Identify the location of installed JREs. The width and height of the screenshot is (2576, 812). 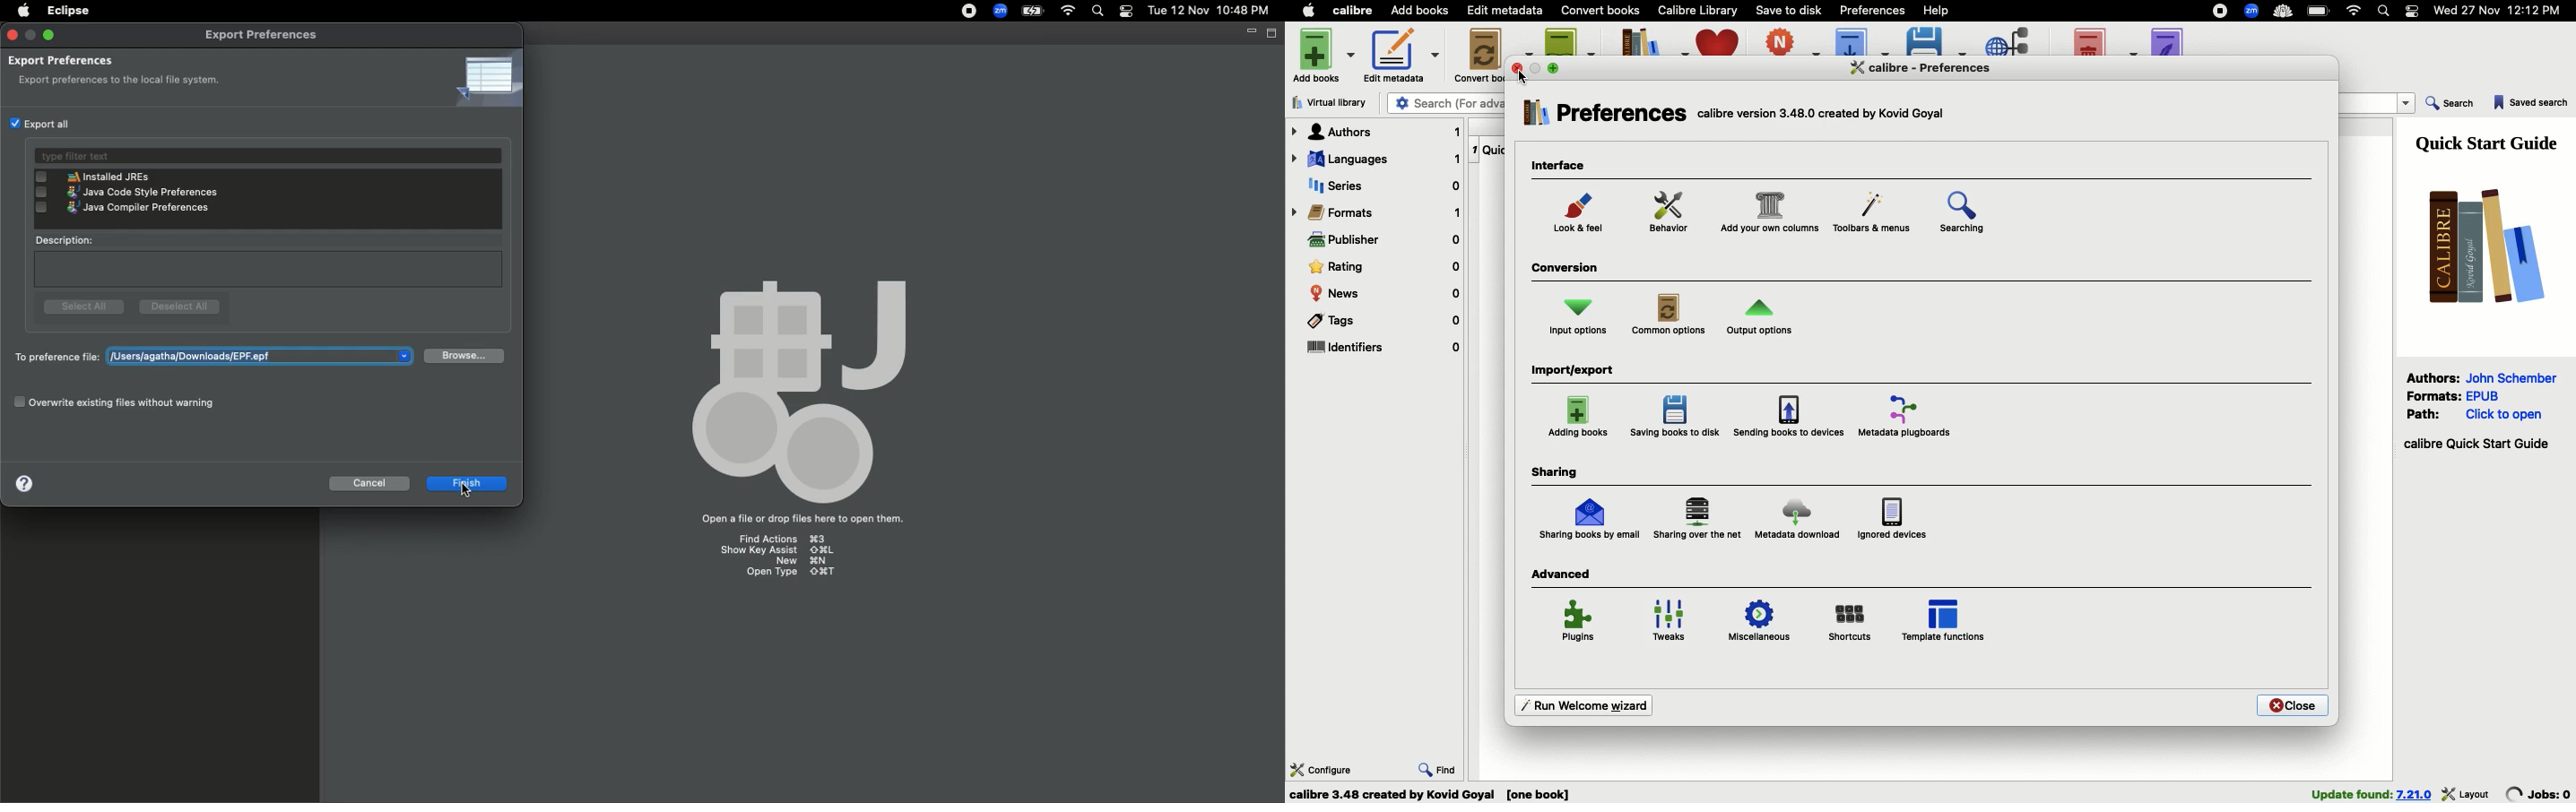
(129, 177).